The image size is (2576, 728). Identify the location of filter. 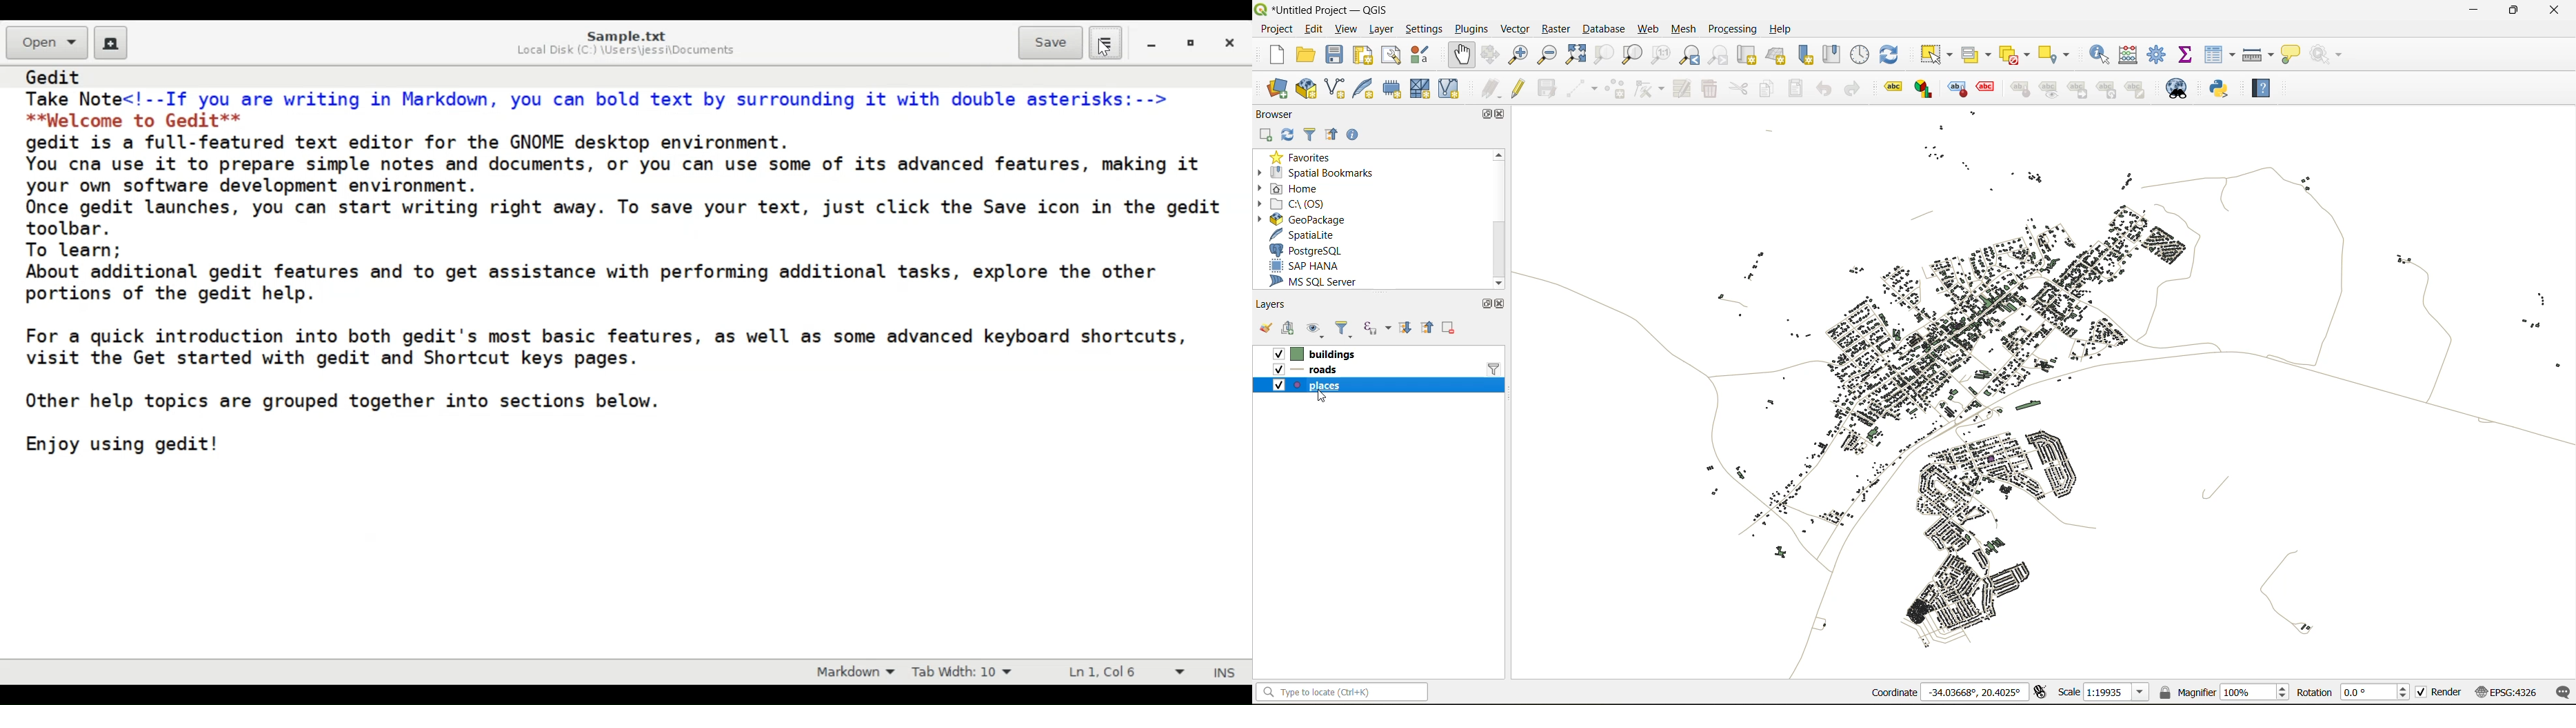
(1313, 134).